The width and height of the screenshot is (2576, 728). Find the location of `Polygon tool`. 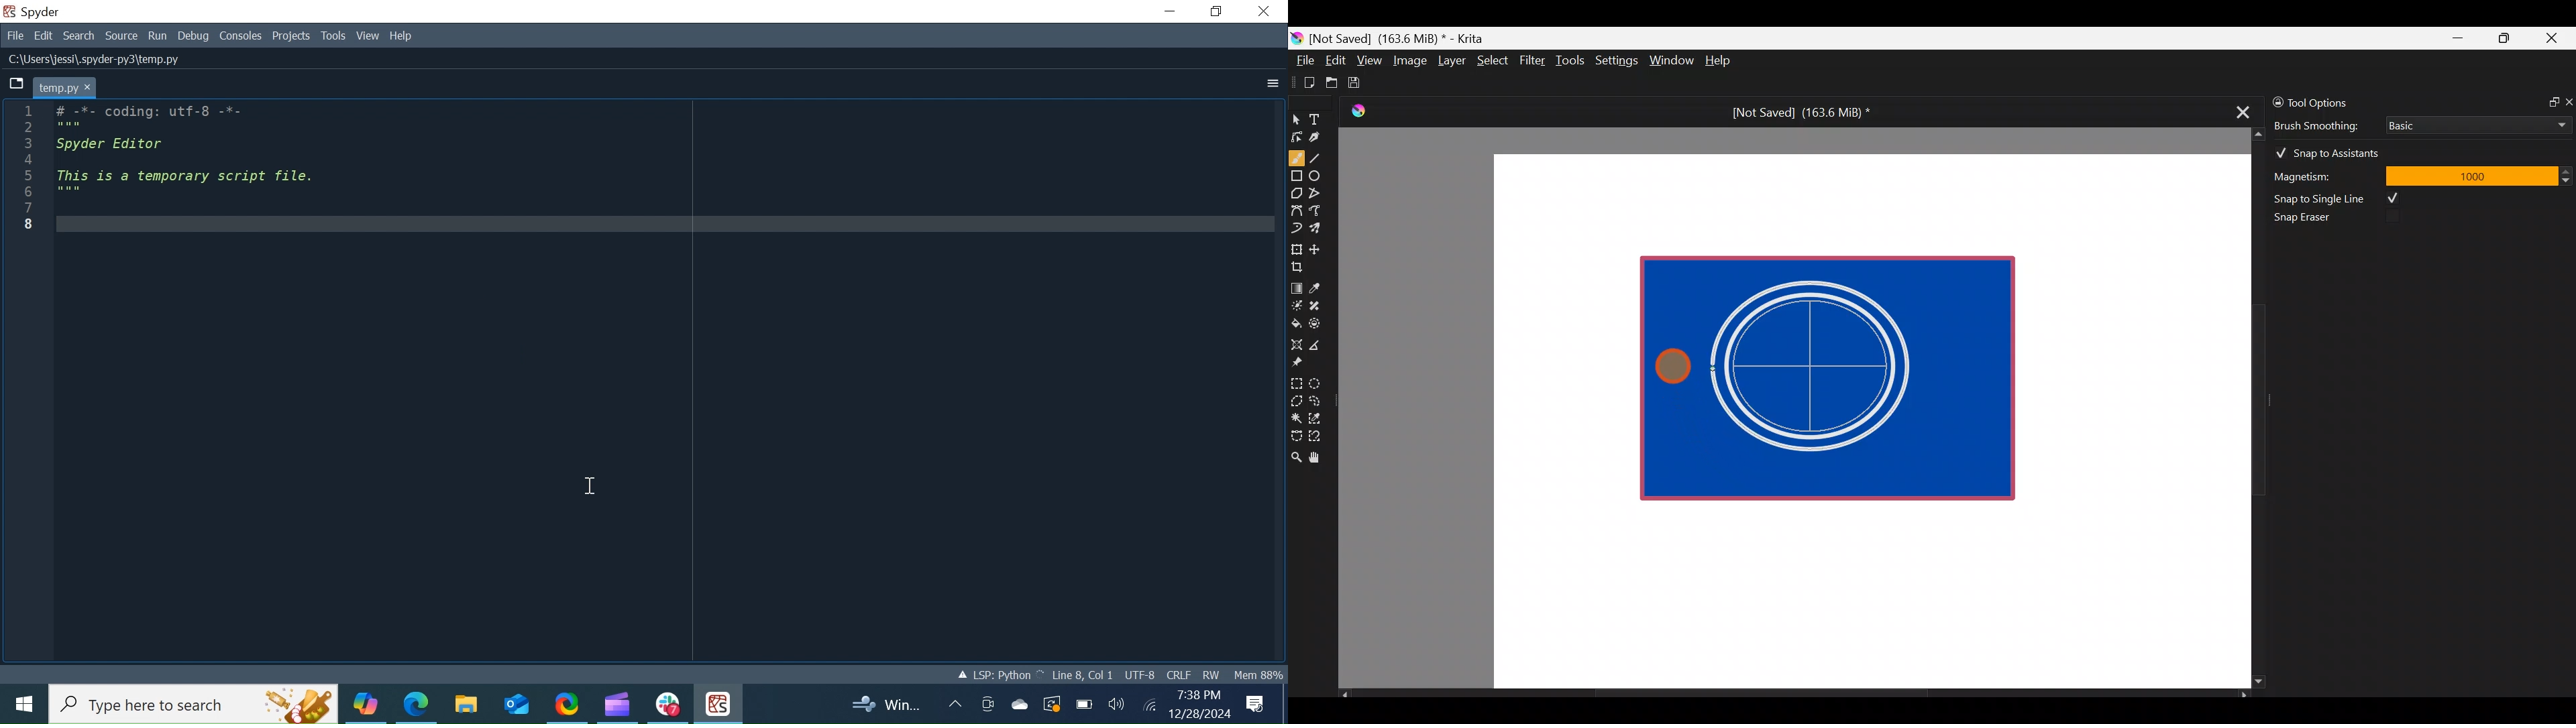

Polygon tool is located at coordinates (1296, 194).